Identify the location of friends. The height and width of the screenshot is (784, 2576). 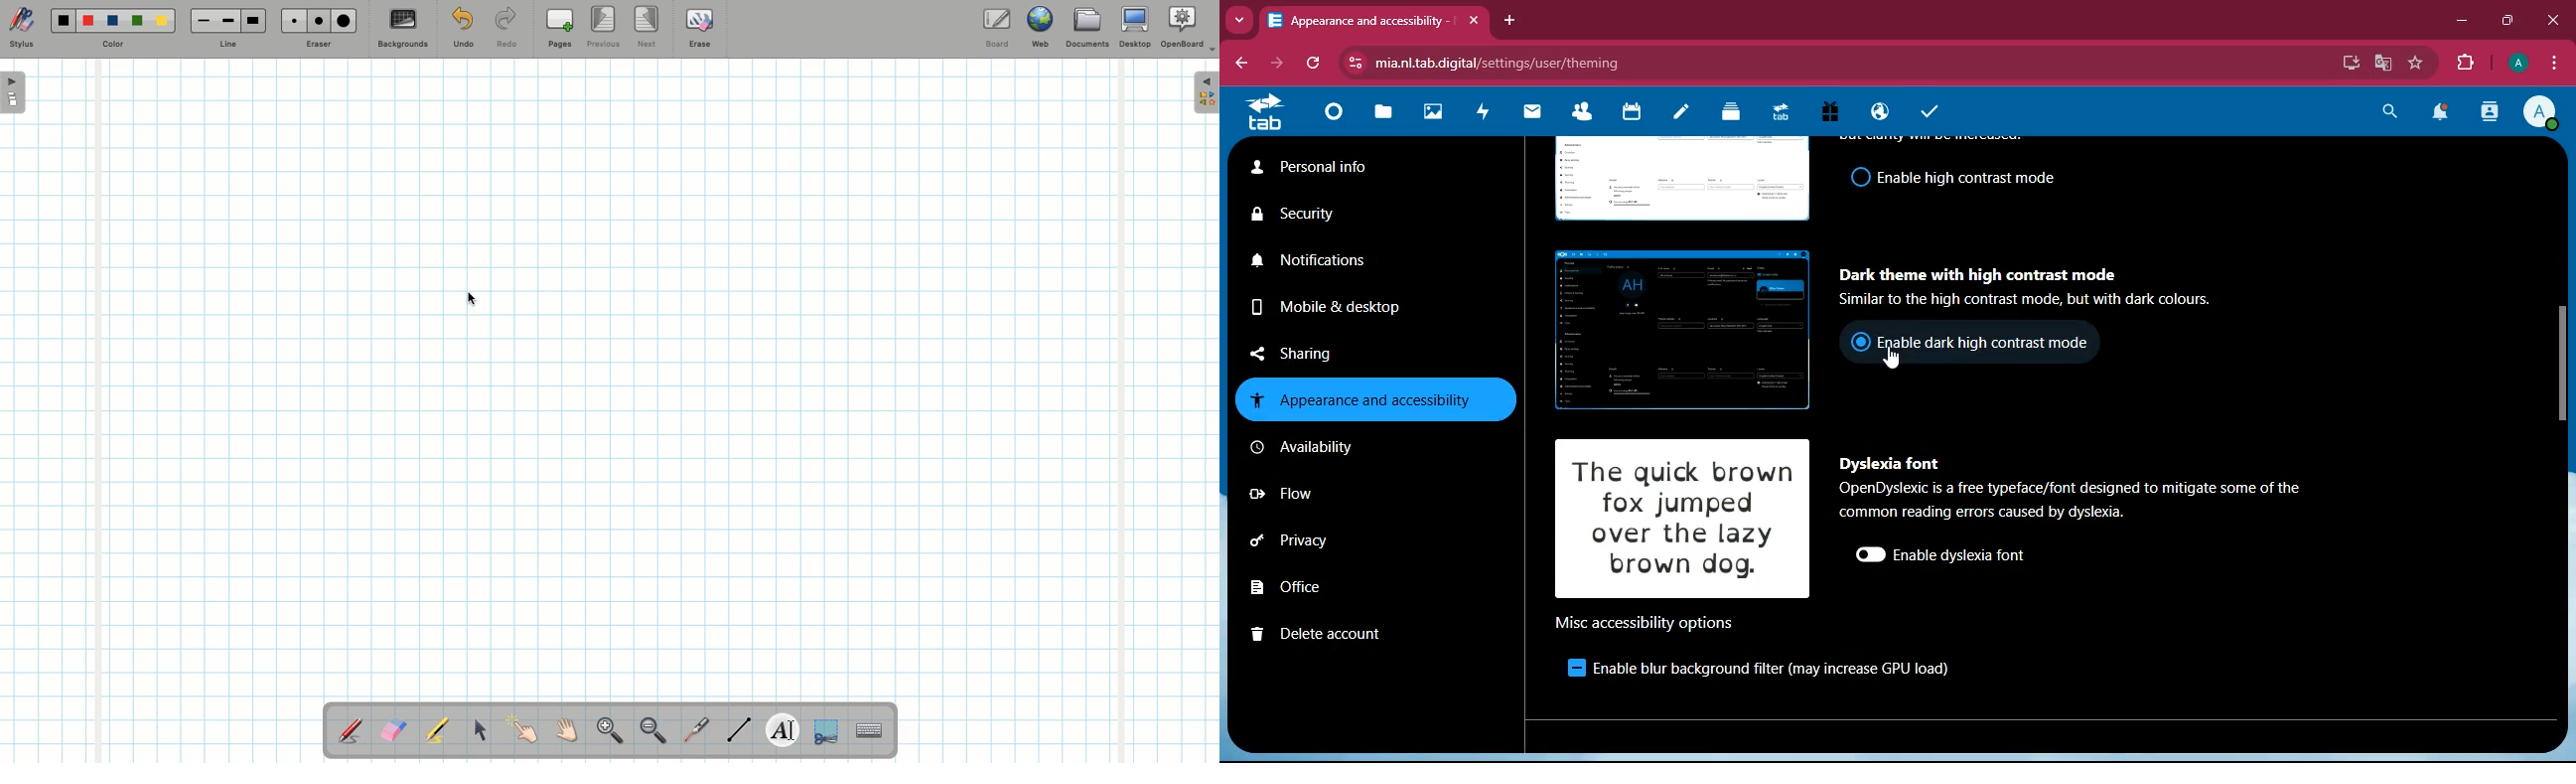
(1583, 115).